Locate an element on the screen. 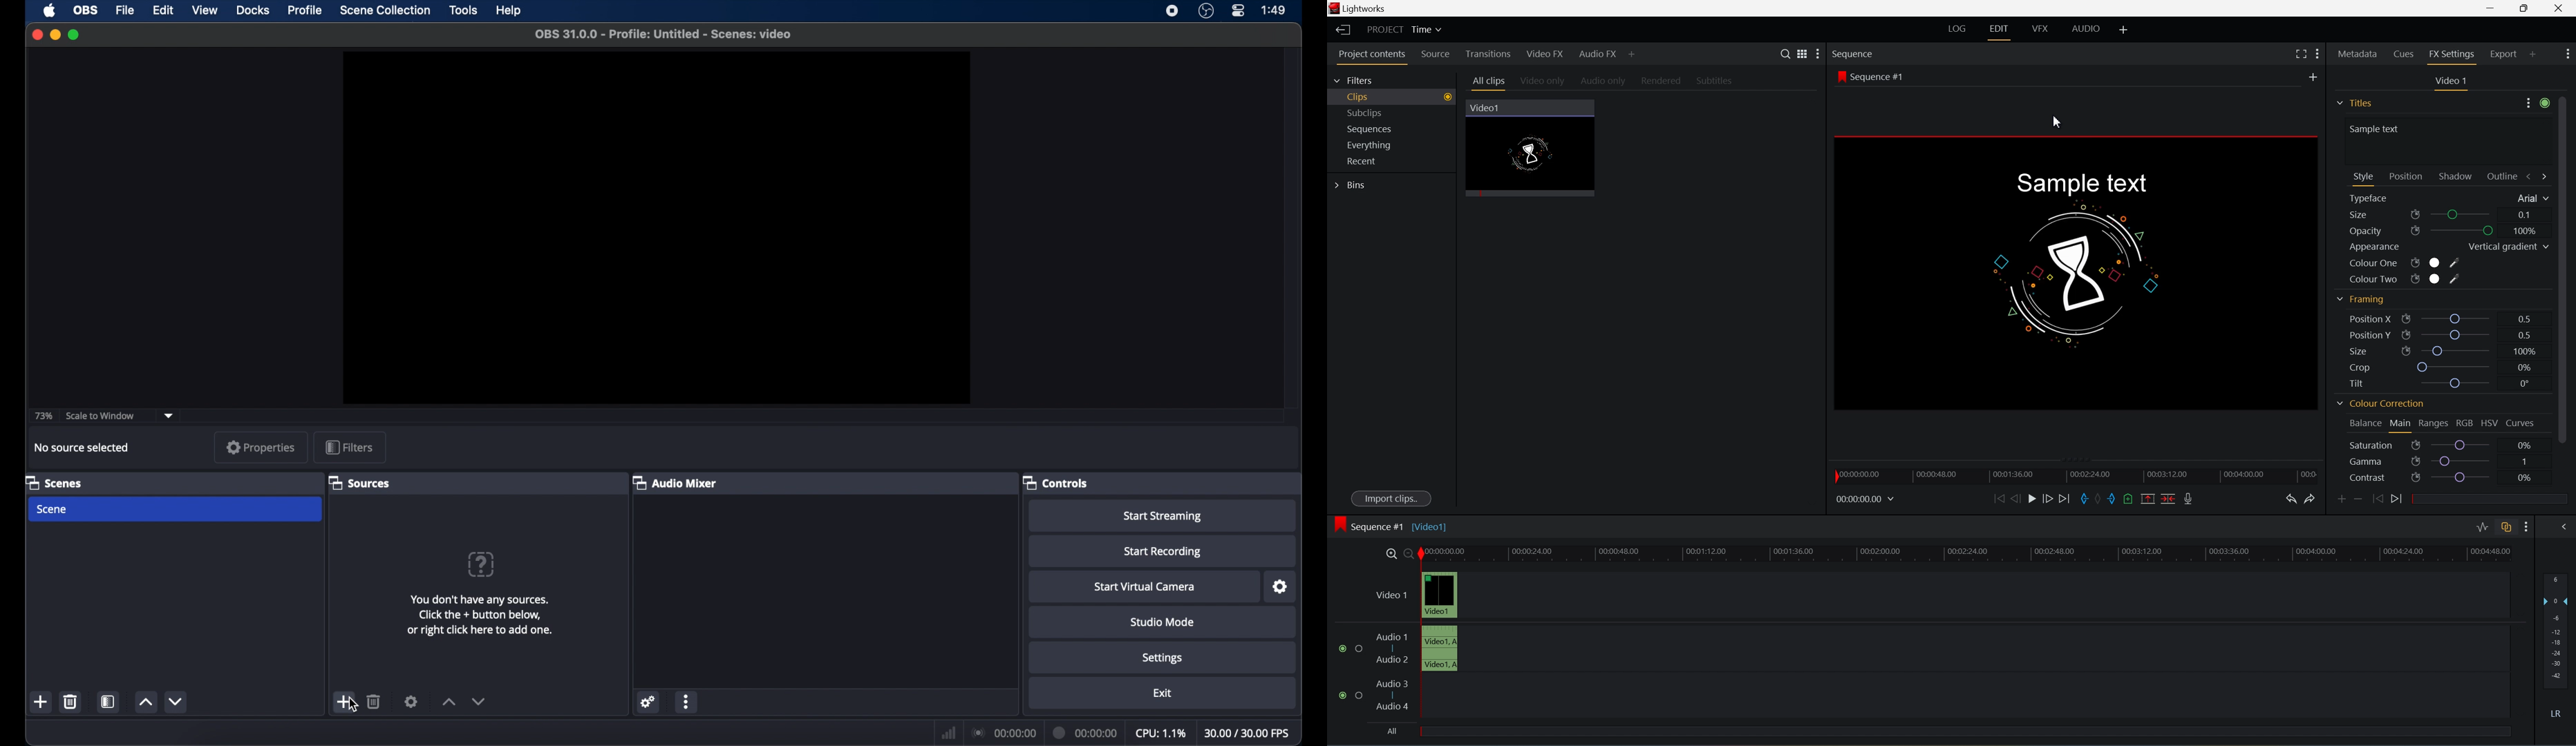 The image size is (2576, 756). 00:00:00 is located at coordinates (1002, 729).